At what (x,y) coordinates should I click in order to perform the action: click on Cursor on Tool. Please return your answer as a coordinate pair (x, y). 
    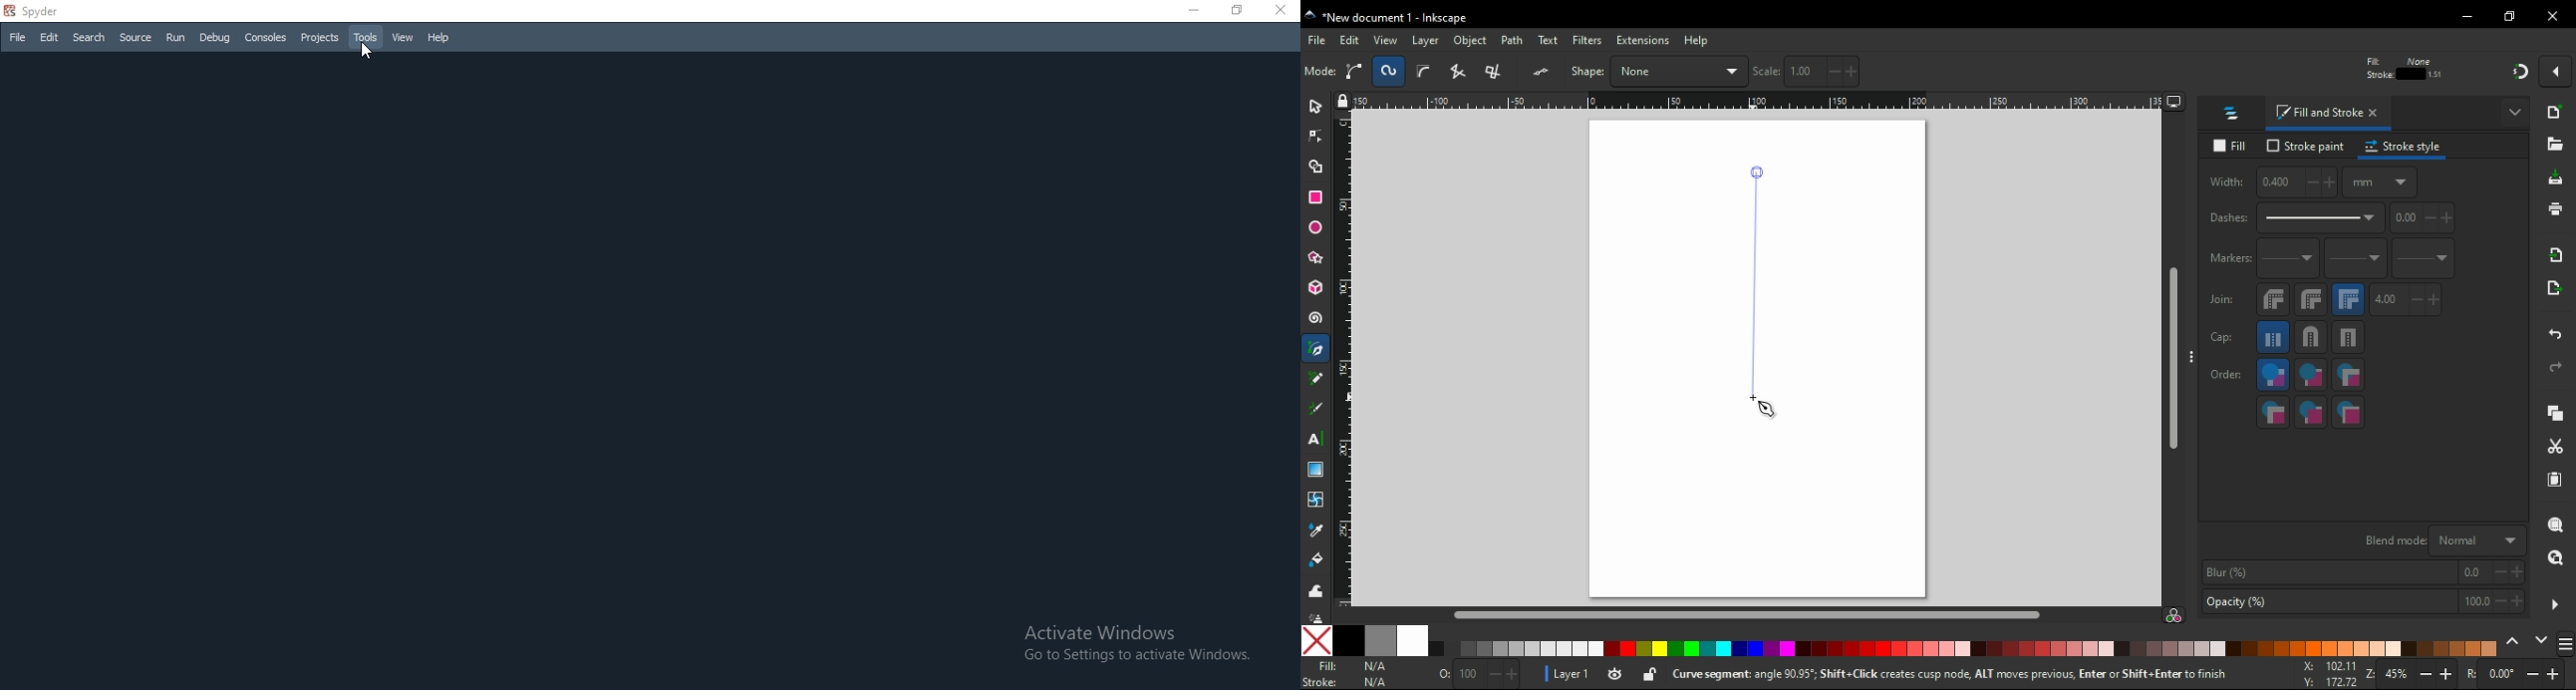
    Looking at the image, I should click on (369, 55).